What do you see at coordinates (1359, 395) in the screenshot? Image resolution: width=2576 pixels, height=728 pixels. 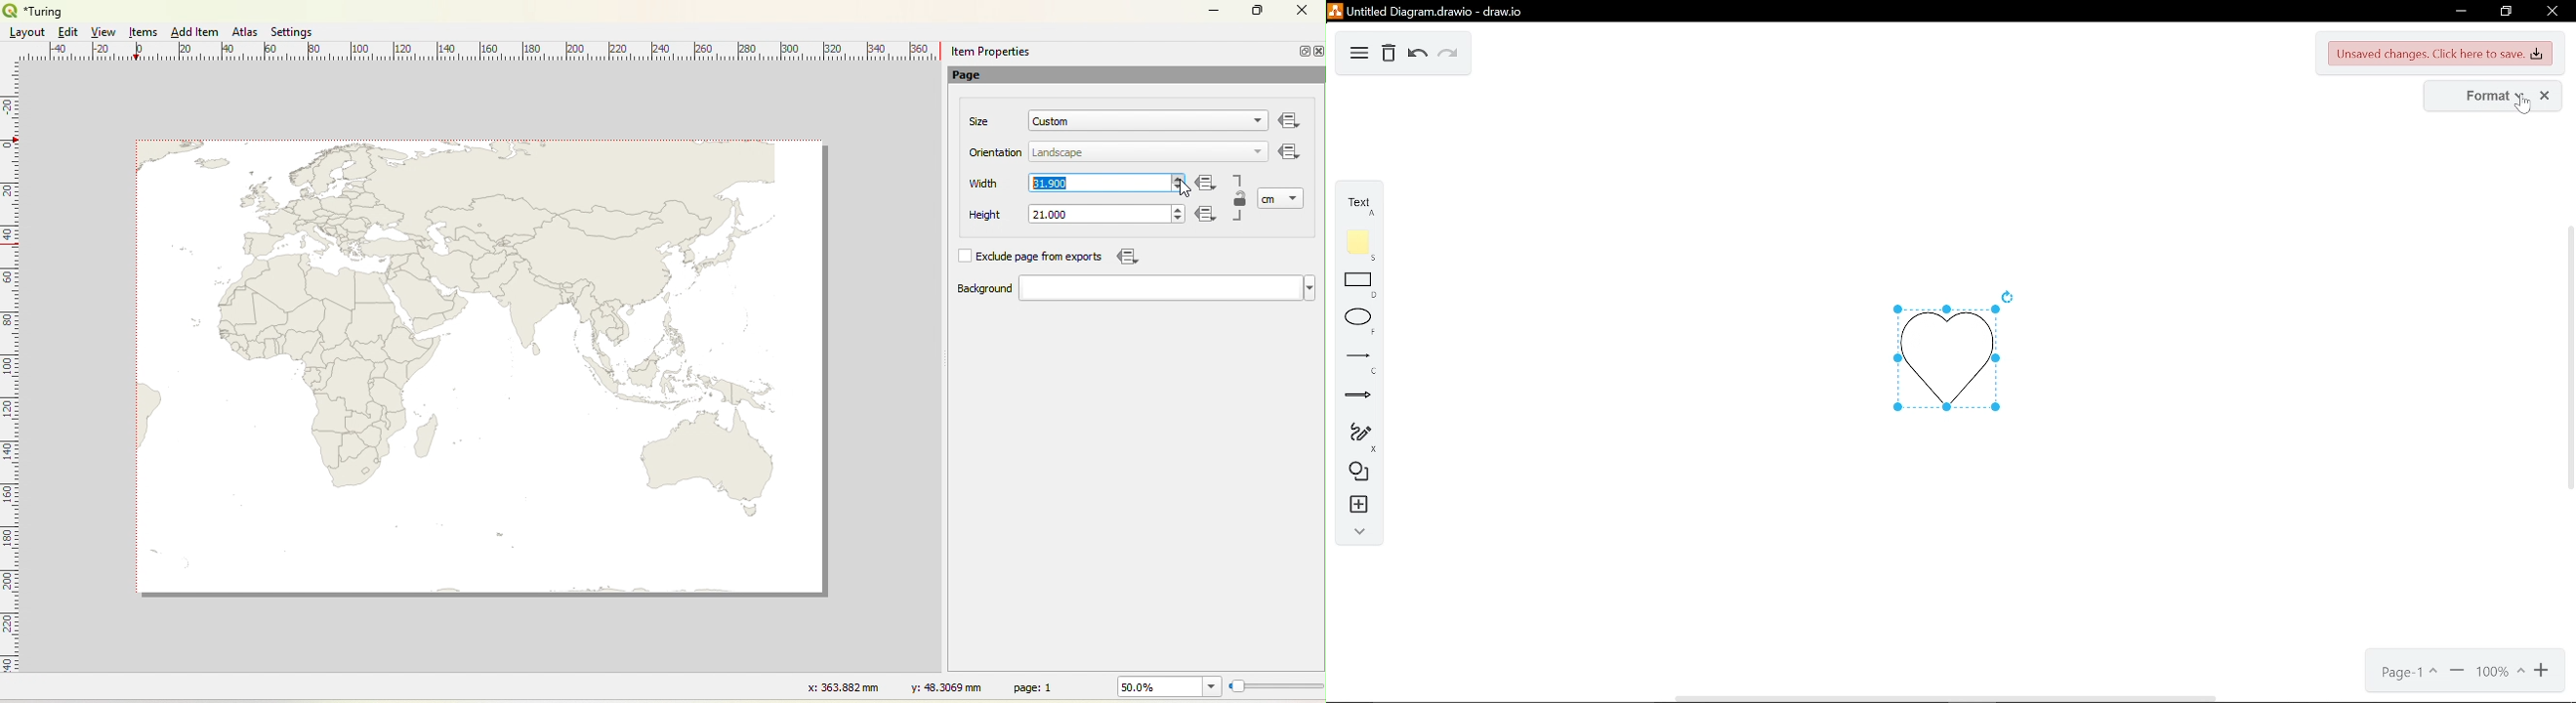 I see `arrows` at bounding box center [1359, 395].